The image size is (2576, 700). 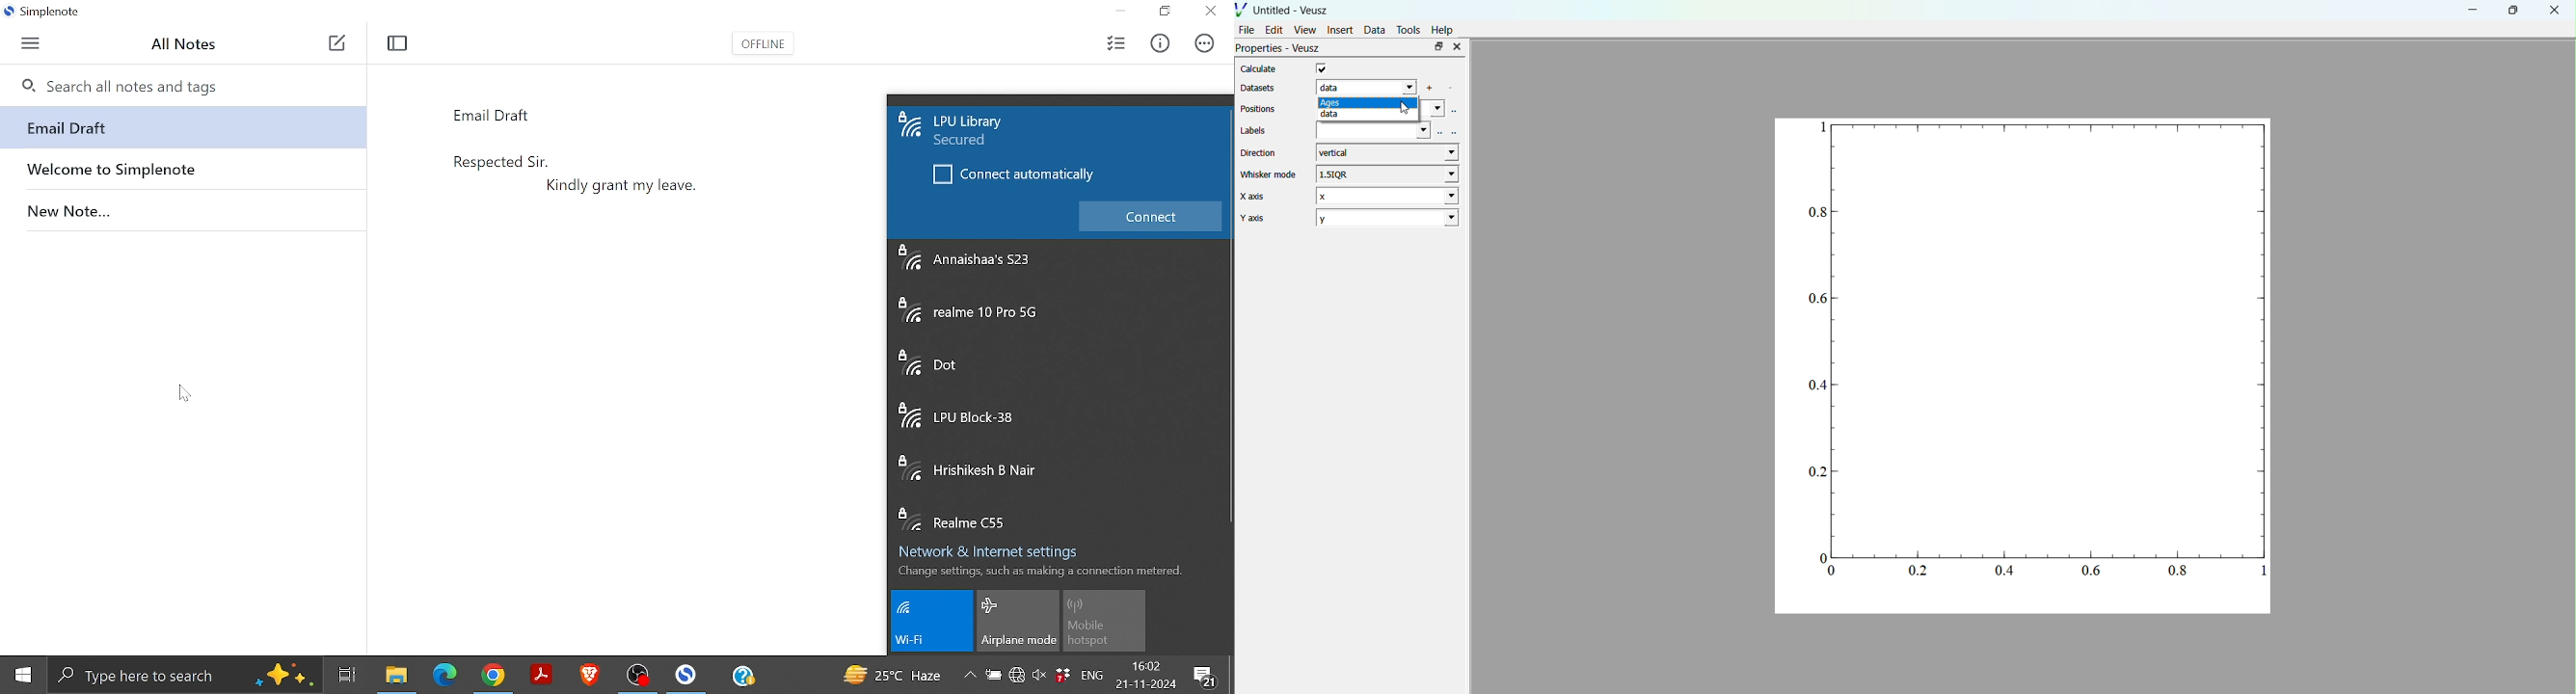 I want to click on Change settings, such as making a connection metered., so click(x=1039, y=571).